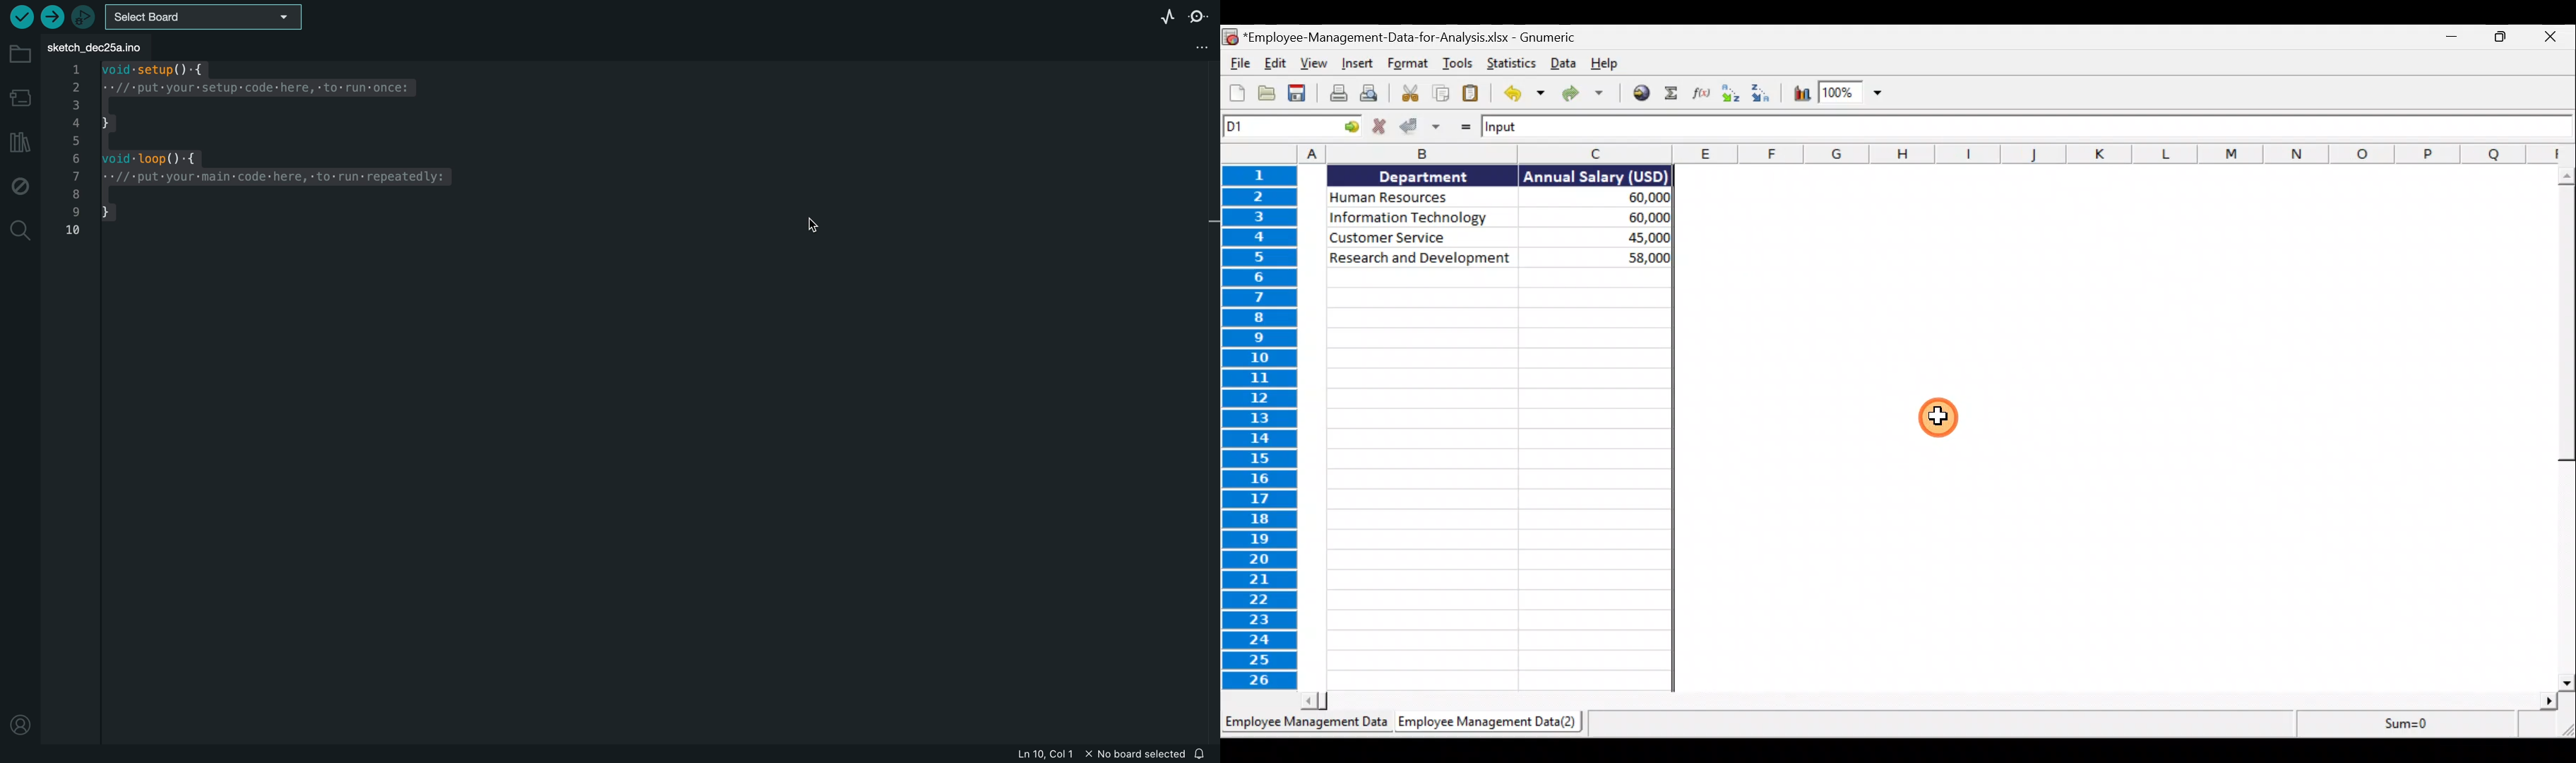  Describe the element at coordinates (1602, 61) in the screenshot. I see `Help` at that location.